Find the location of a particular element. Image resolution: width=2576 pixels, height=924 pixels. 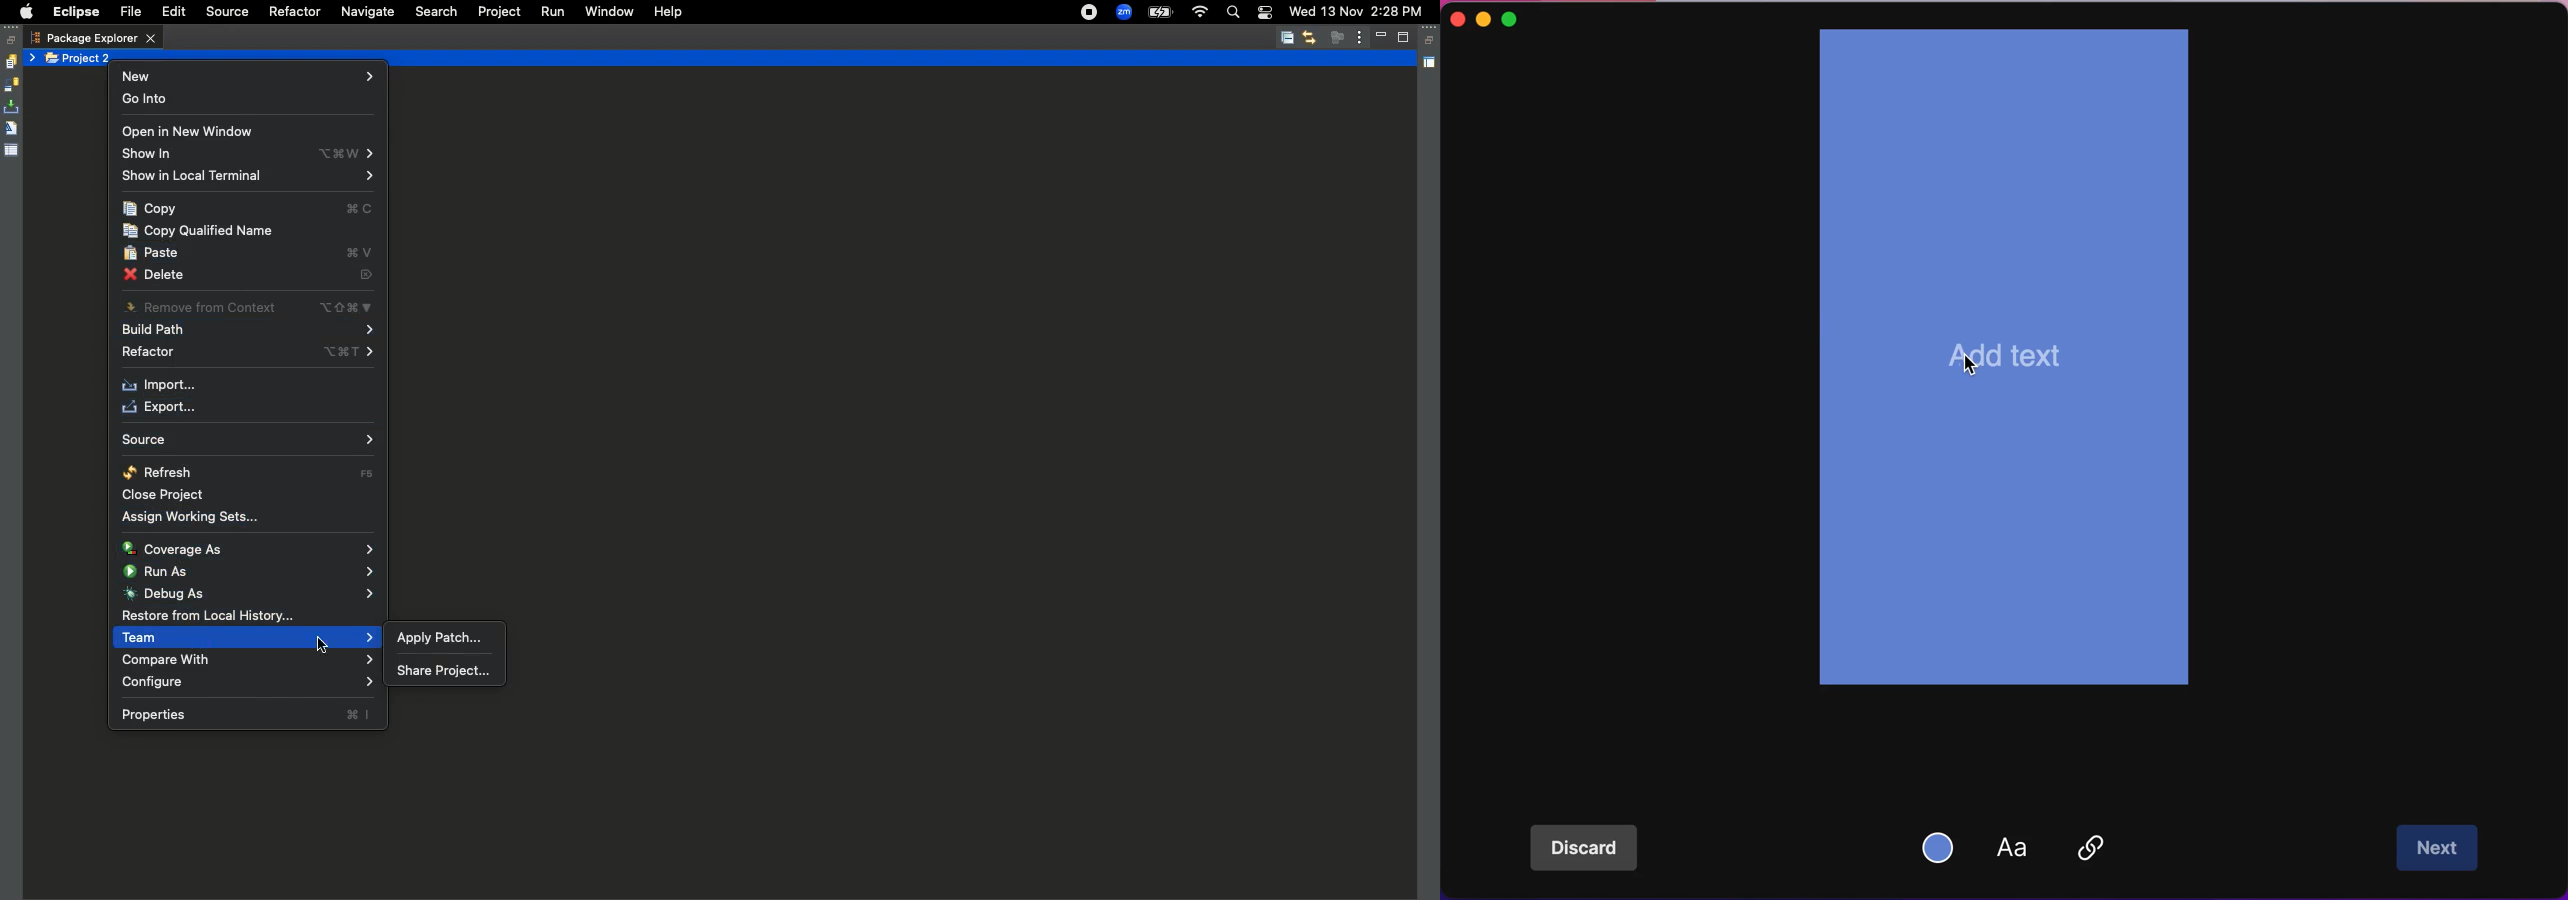

Coverage as is located at coordinates (251, 549).